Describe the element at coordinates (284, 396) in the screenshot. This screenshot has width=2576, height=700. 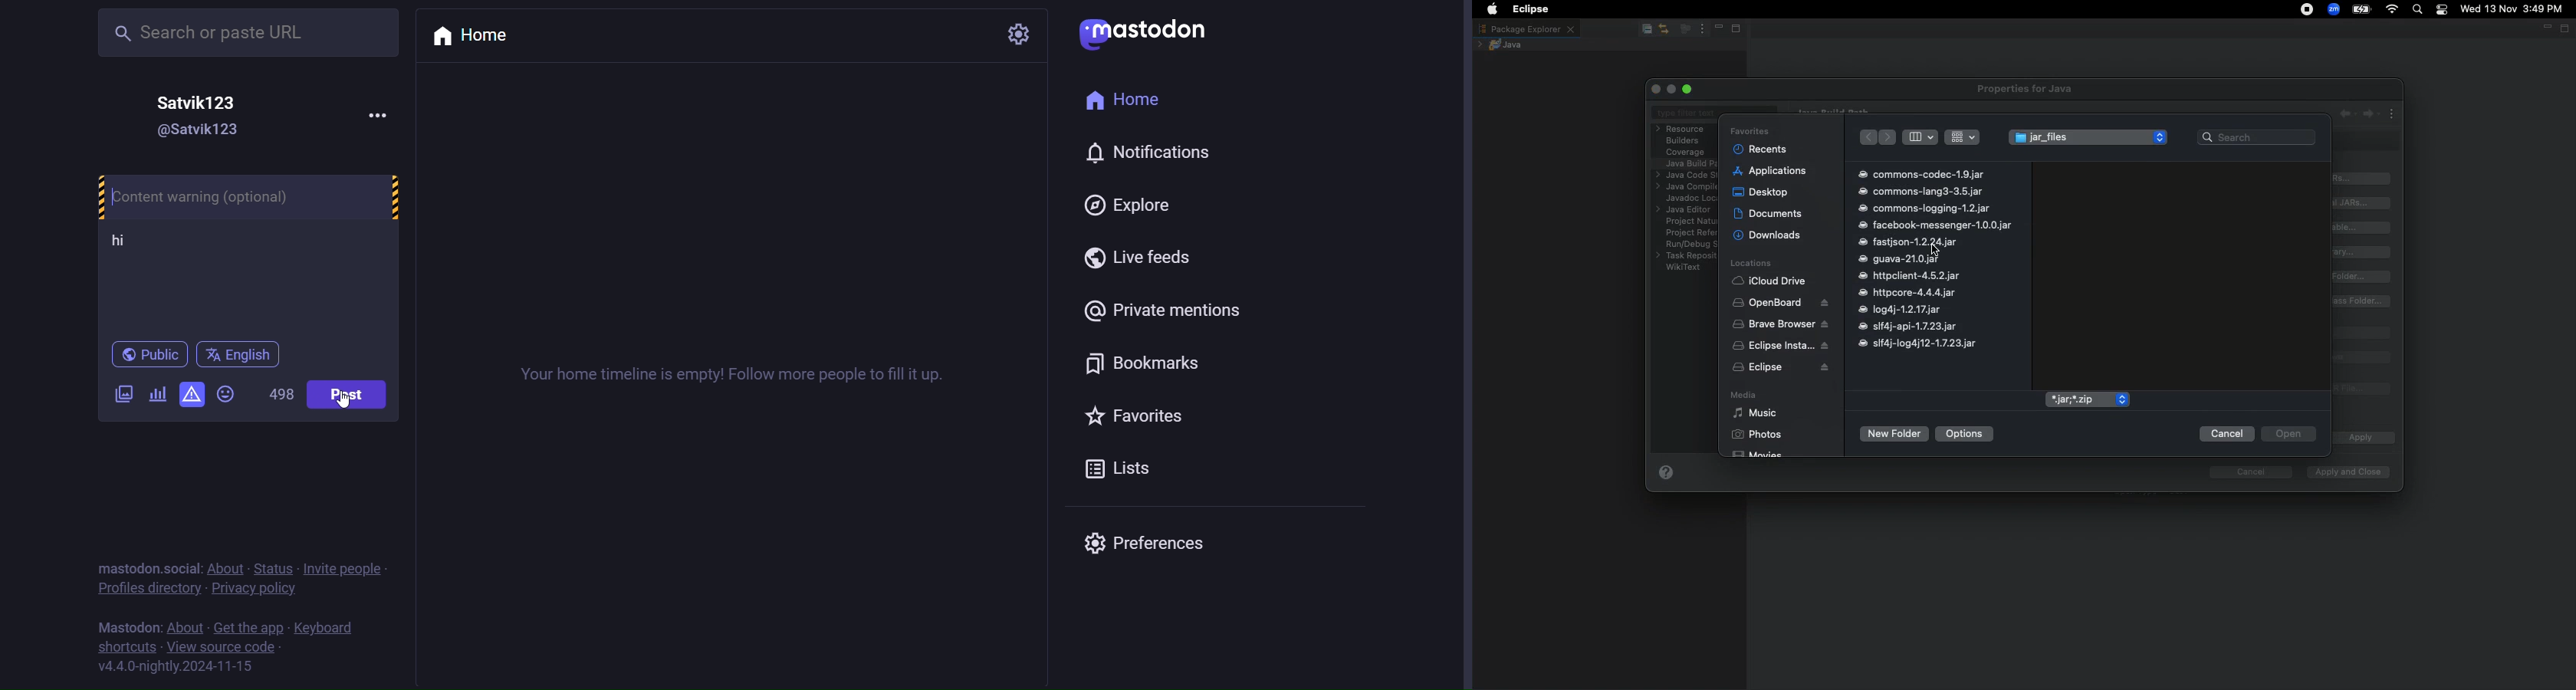
I see `word limit` at that location.